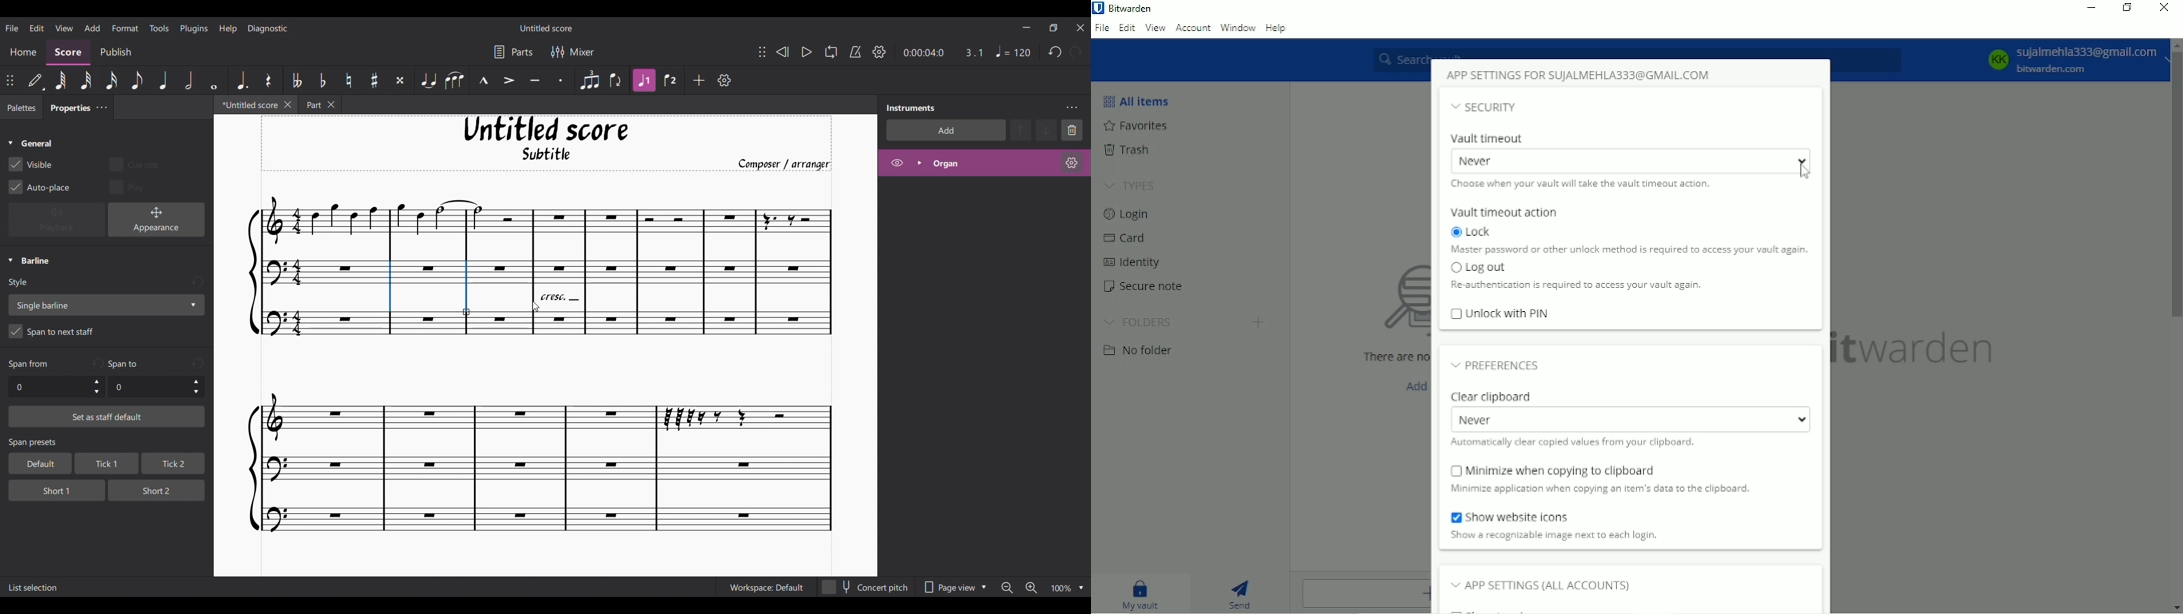  I want to click on Never, so click(1633, 420).